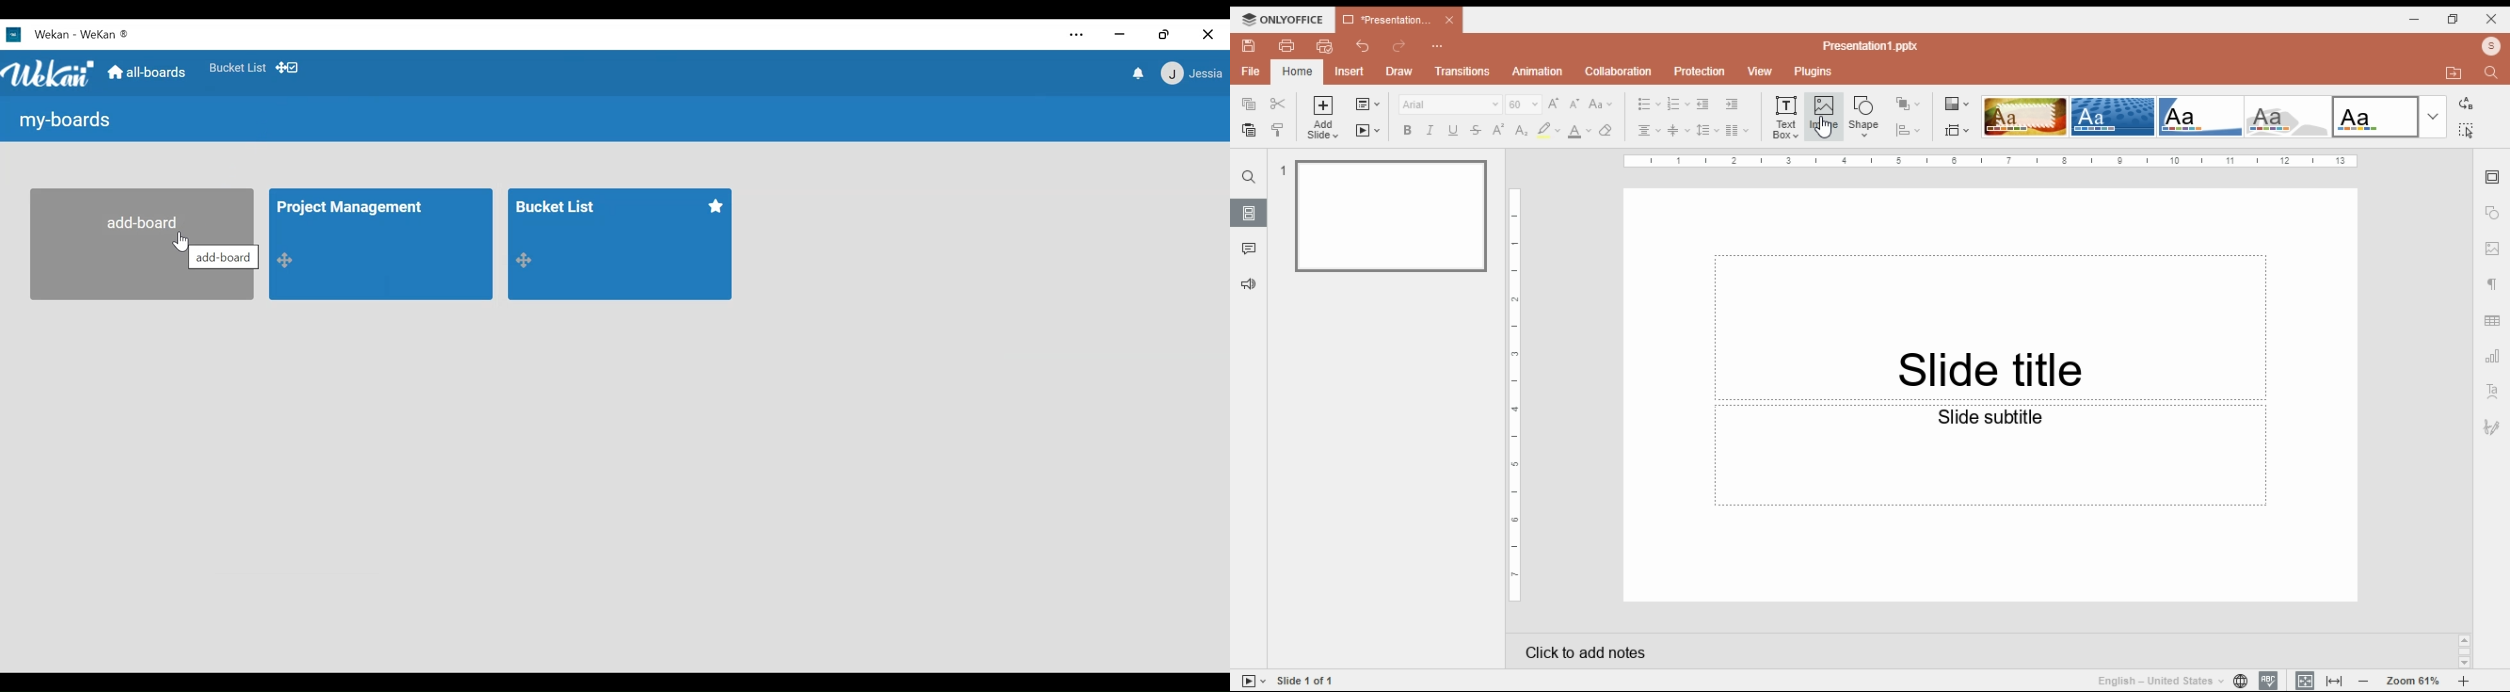 The height and width of the screenshot is (700, 2520). Describe the element at coordinates (2111, 117) in the screenshot. I see `theme 2` at that location.